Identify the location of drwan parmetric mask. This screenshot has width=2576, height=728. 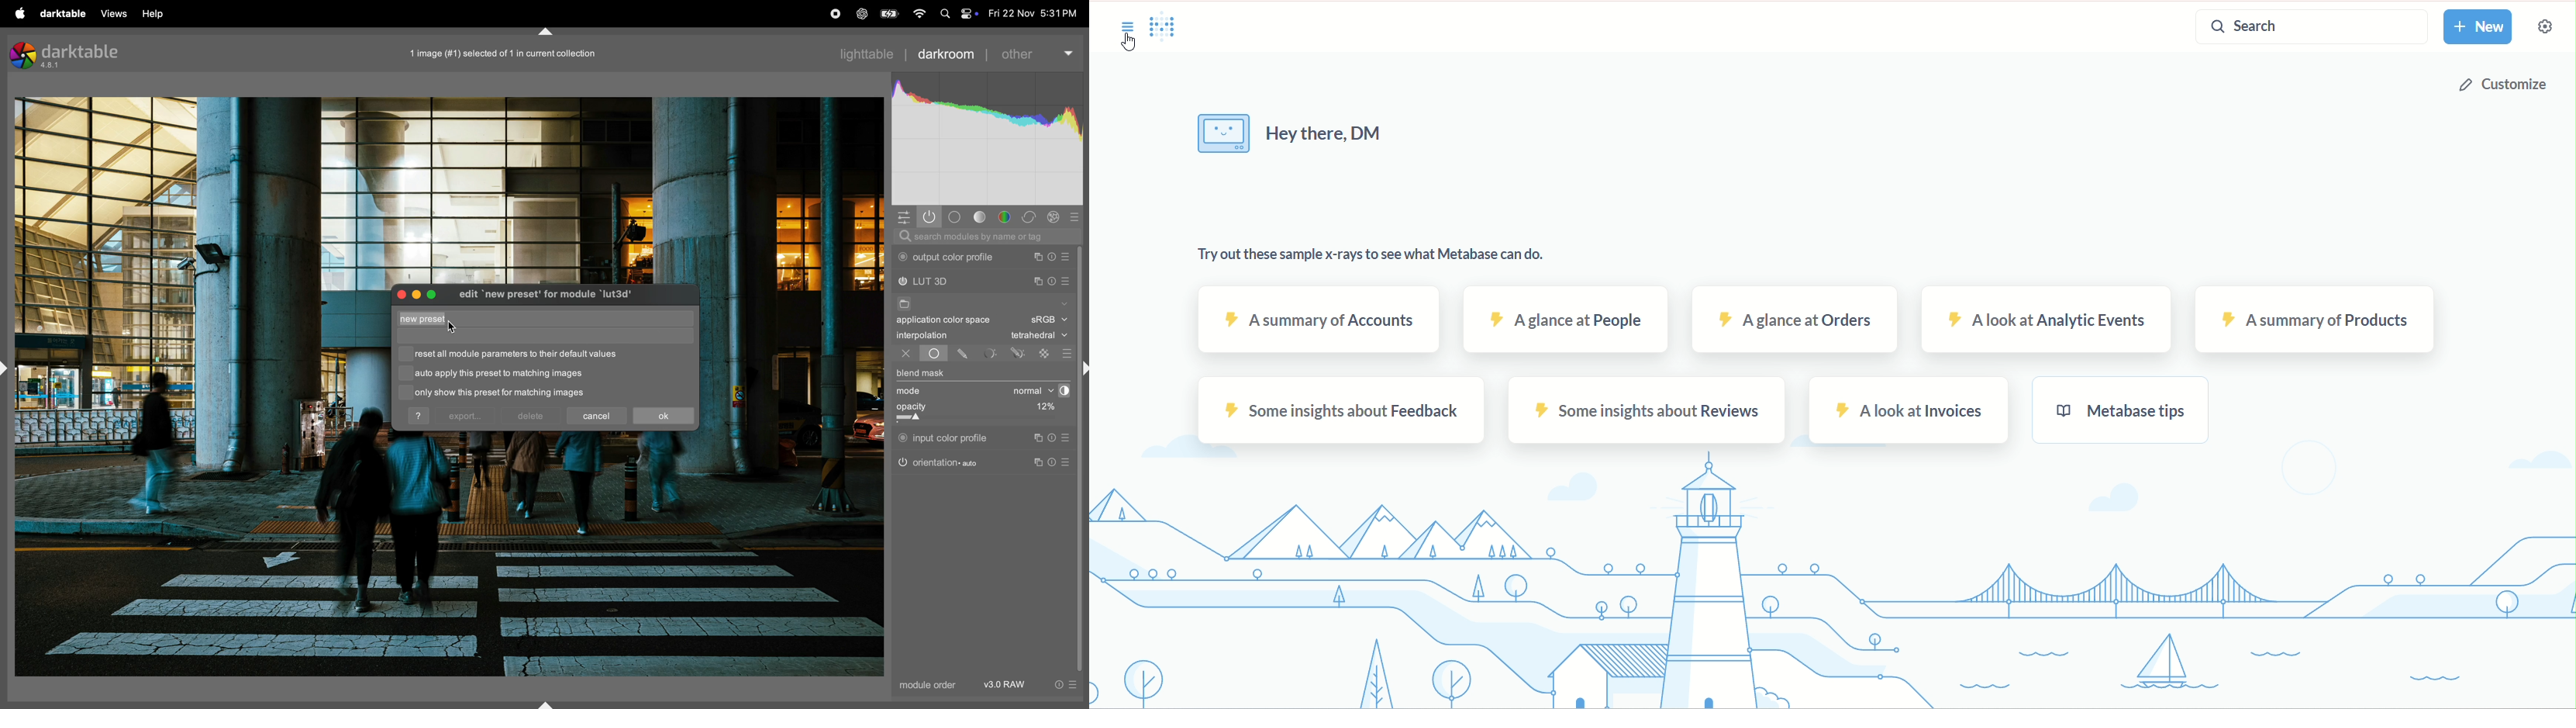
(1020, 352).